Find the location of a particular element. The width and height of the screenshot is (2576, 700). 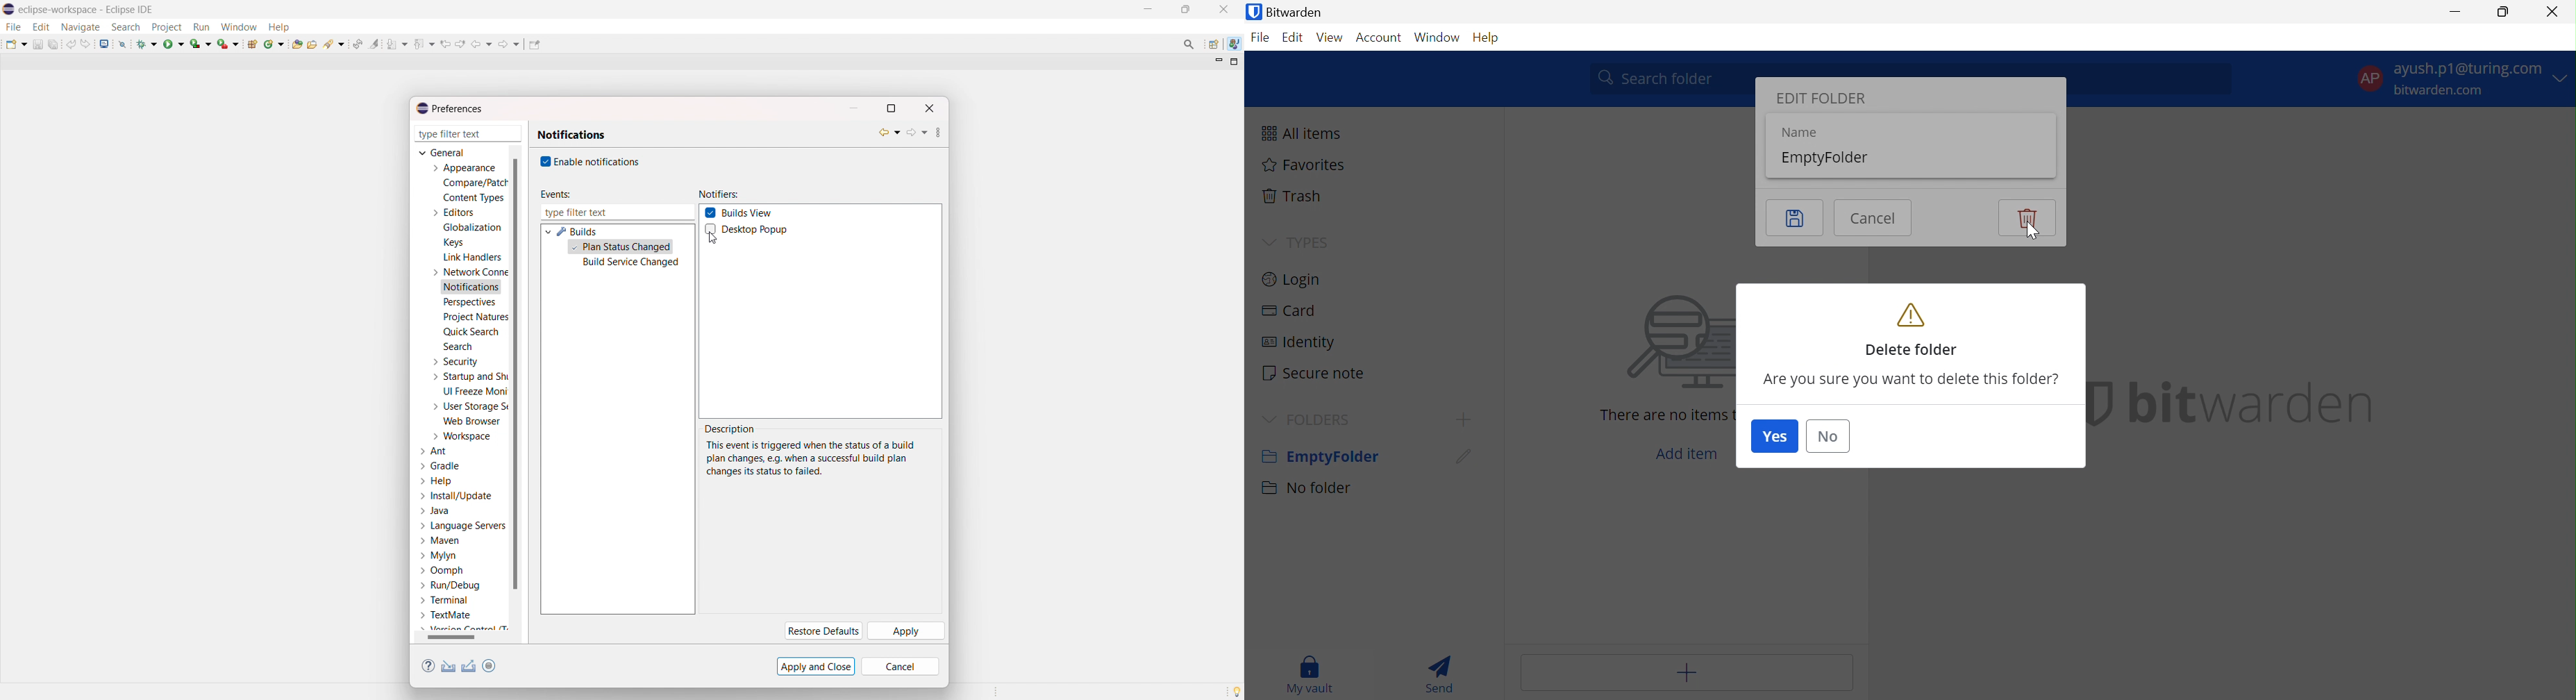

maximize dialogbox is located at coordinates (890, 108).